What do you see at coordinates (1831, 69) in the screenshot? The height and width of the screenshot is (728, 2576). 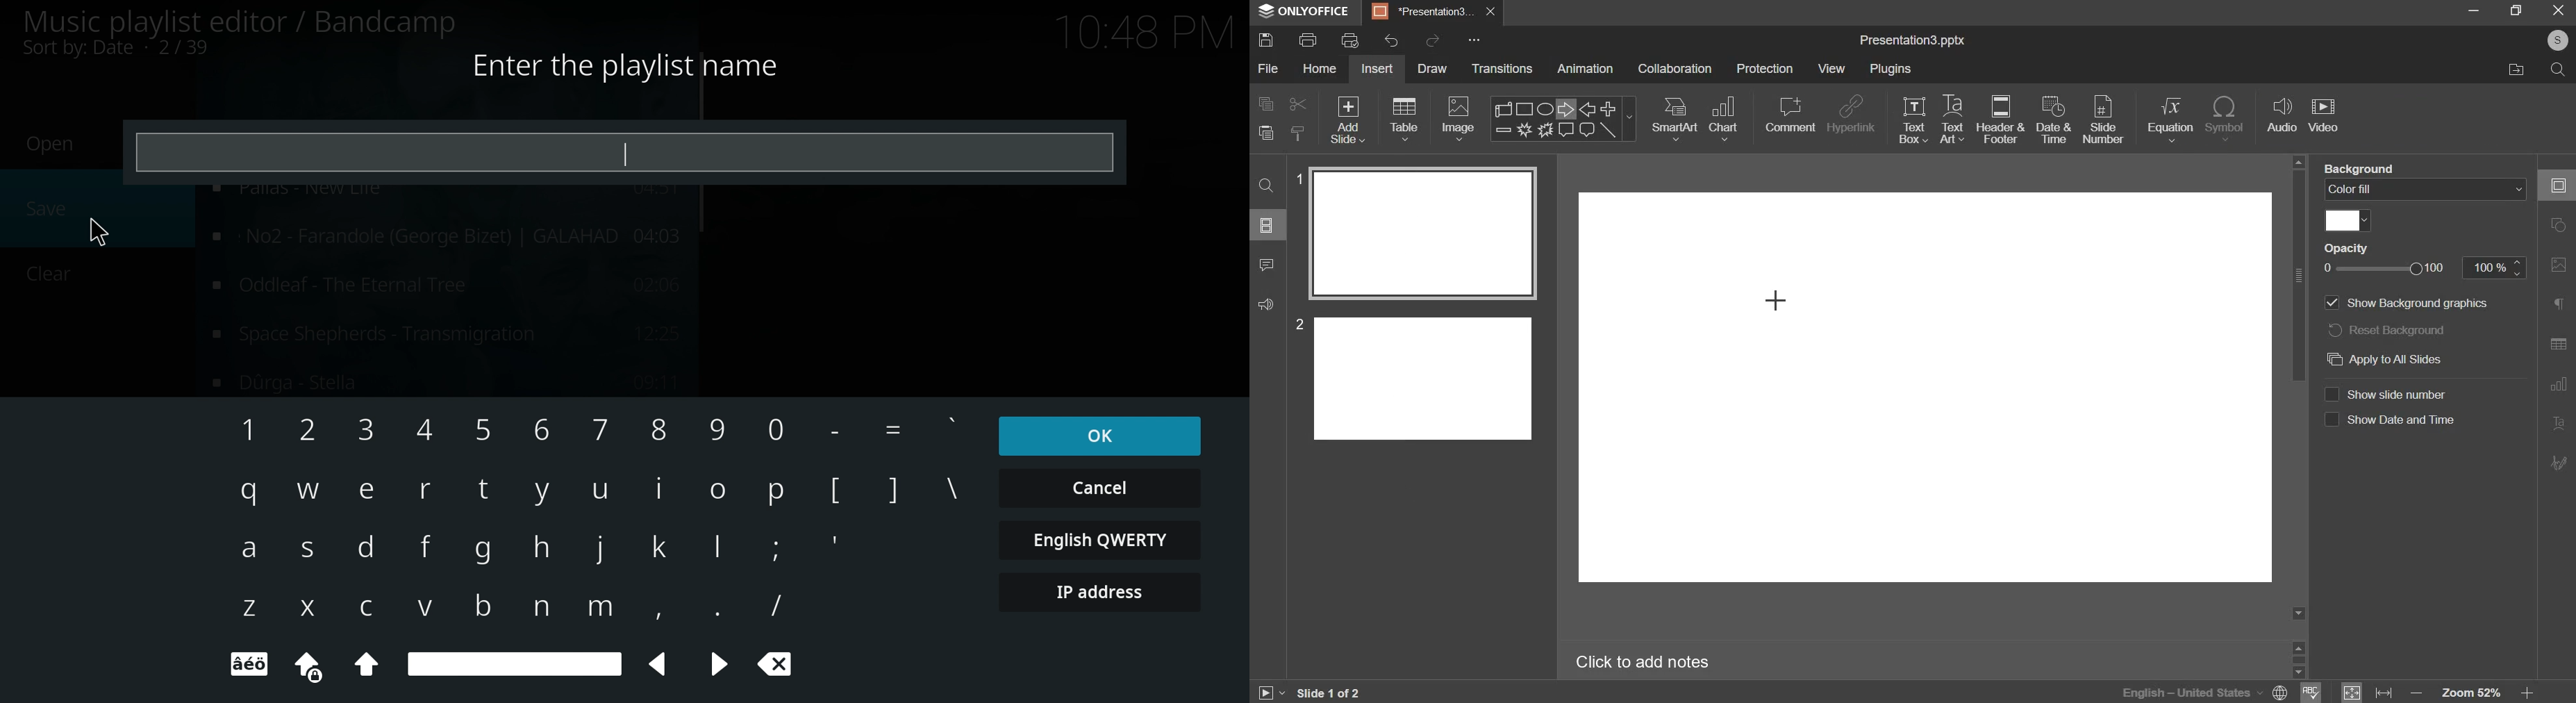 I see `view` at bounding box center [1831, 69].